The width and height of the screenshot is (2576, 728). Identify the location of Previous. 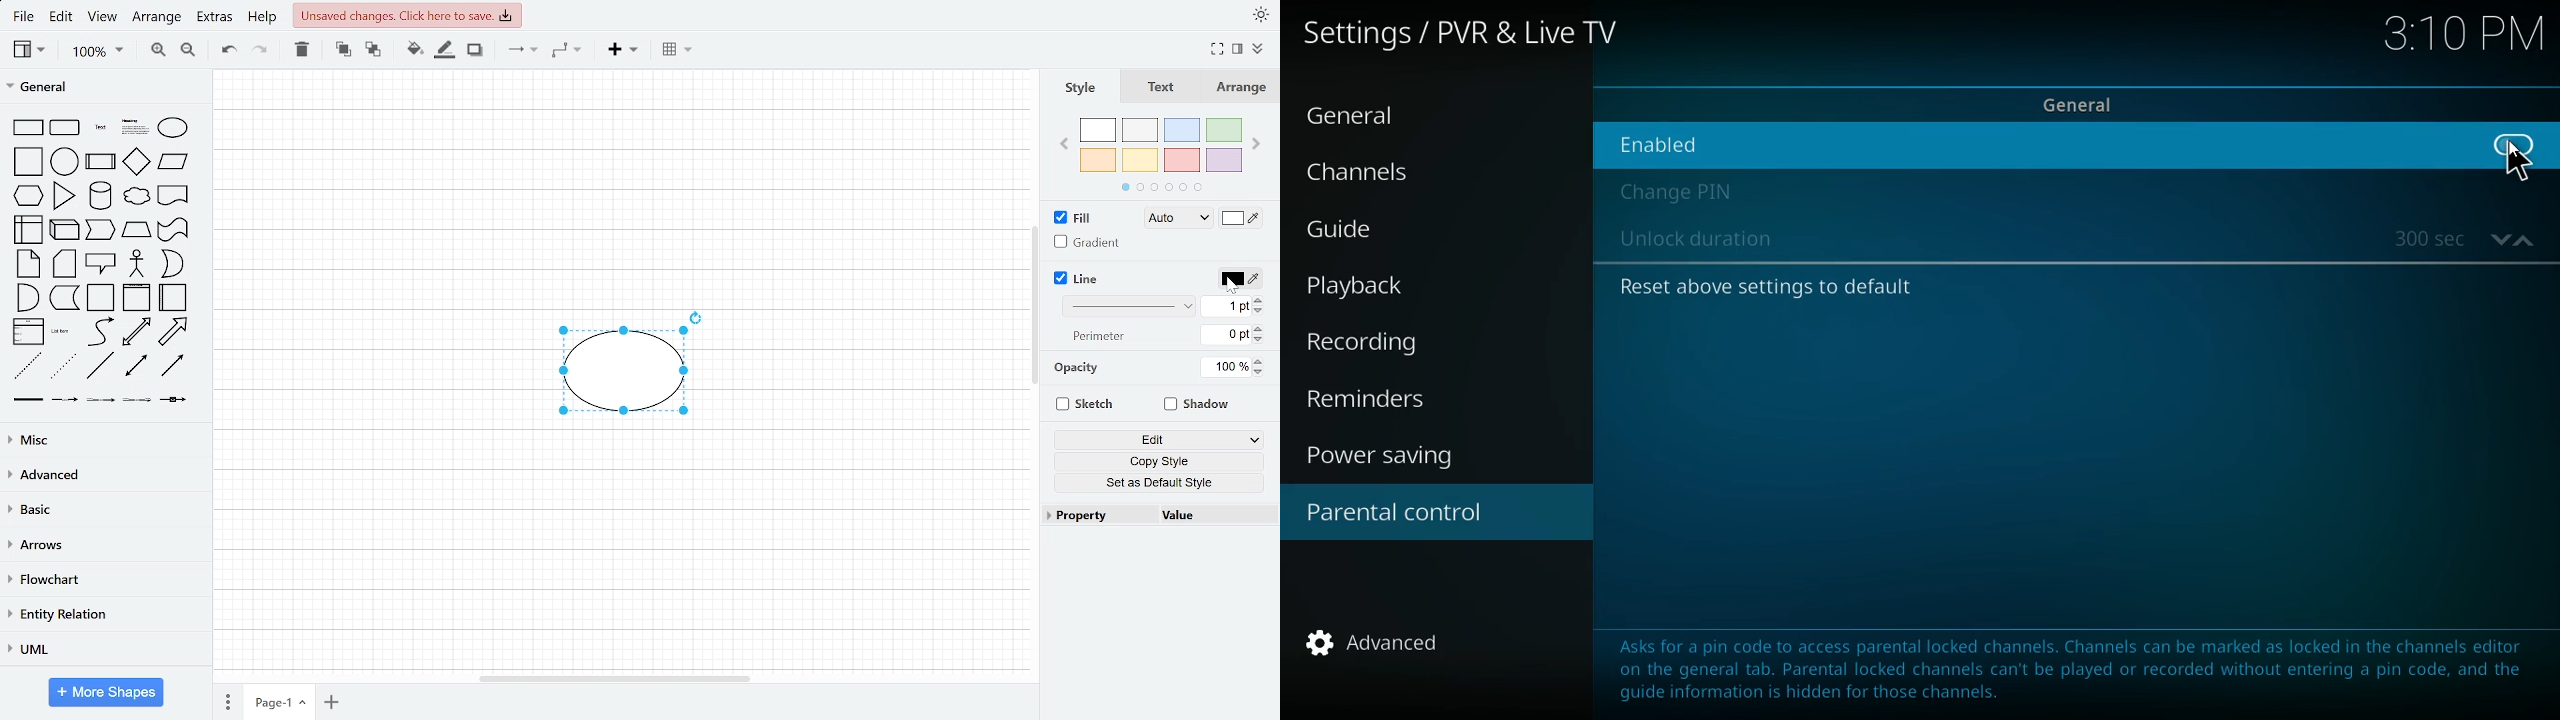
(1066, 144).